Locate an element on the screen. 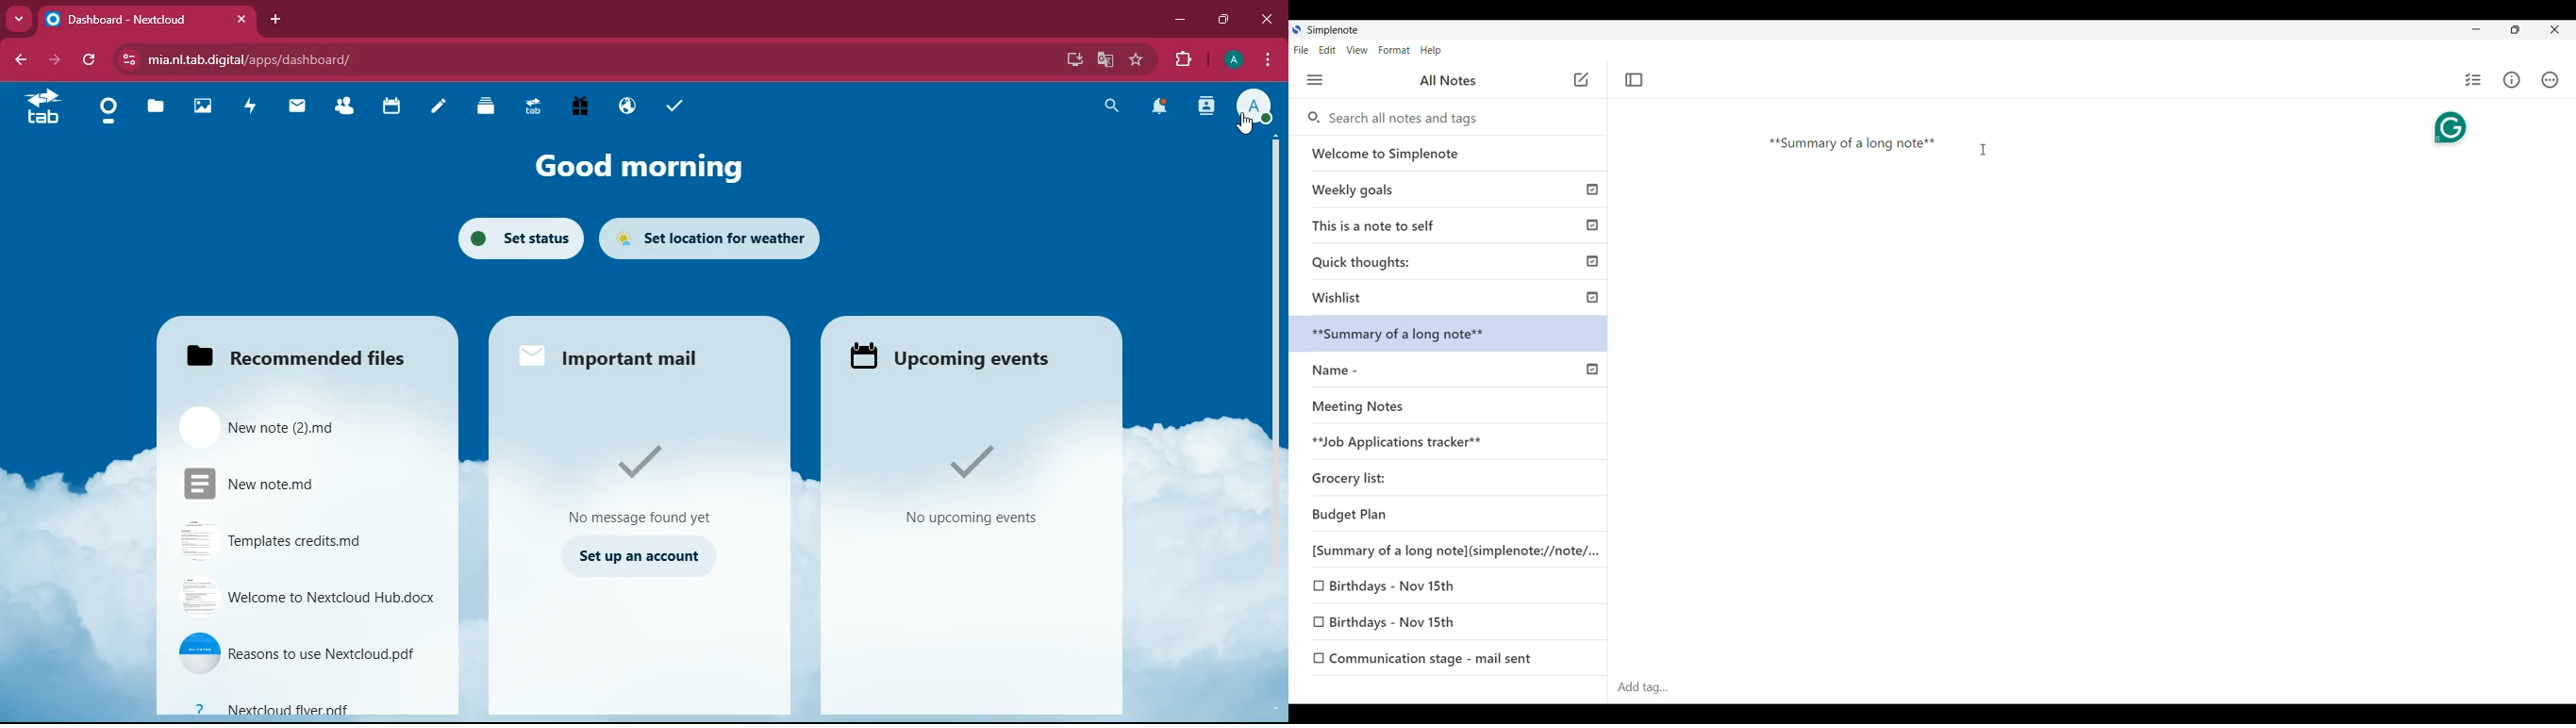 This screenshot has width=2576, height=728. layers is located at coordinates (482, 107).